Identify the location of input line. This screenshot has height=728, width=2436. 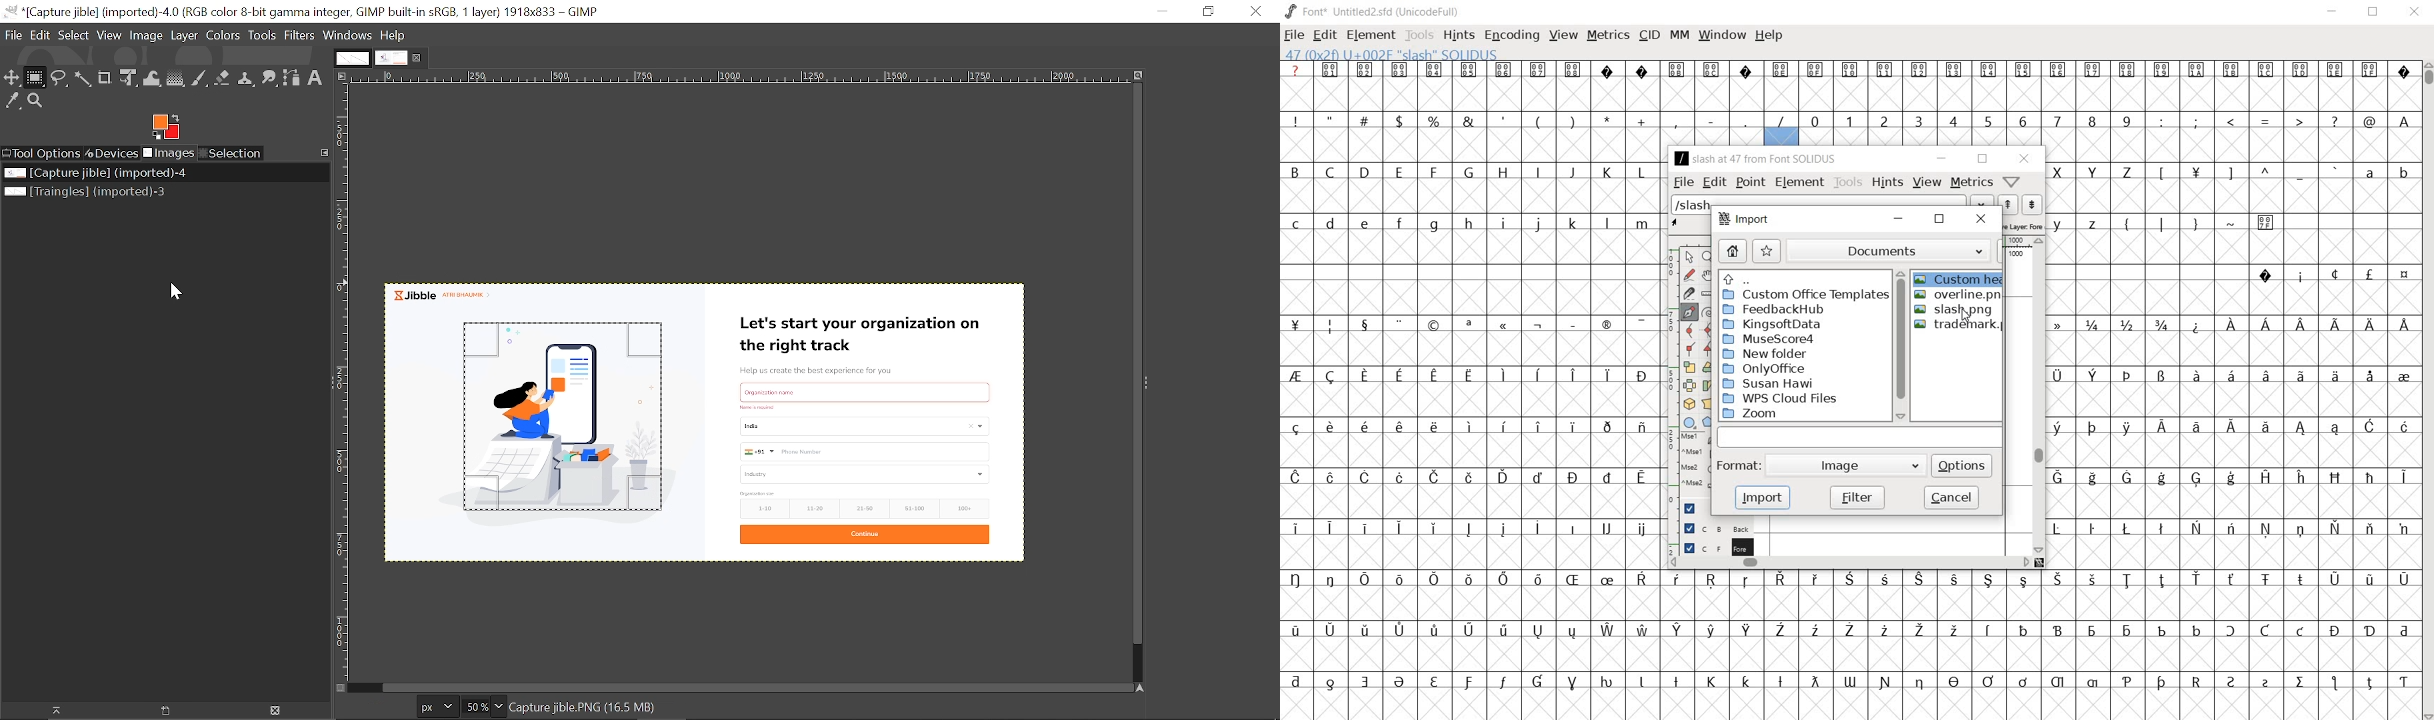
(1859, 439).